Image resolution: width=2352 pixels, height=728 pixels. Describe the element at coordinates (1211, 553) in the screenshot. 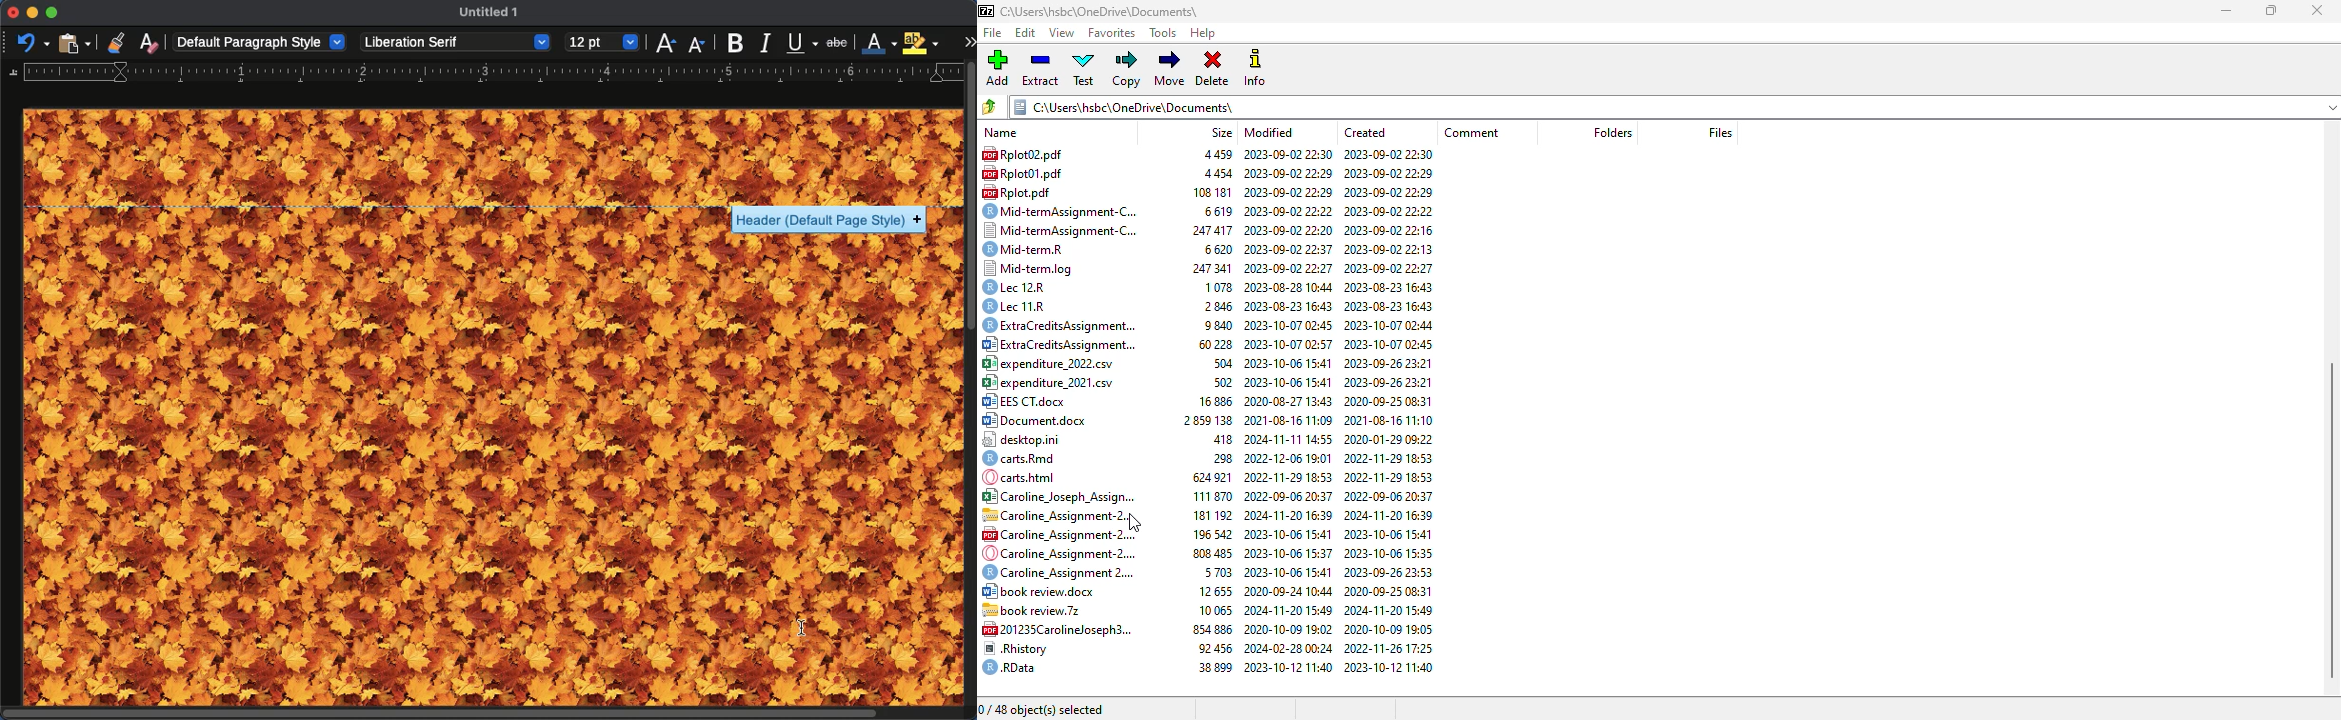

I see `808485` at that location.